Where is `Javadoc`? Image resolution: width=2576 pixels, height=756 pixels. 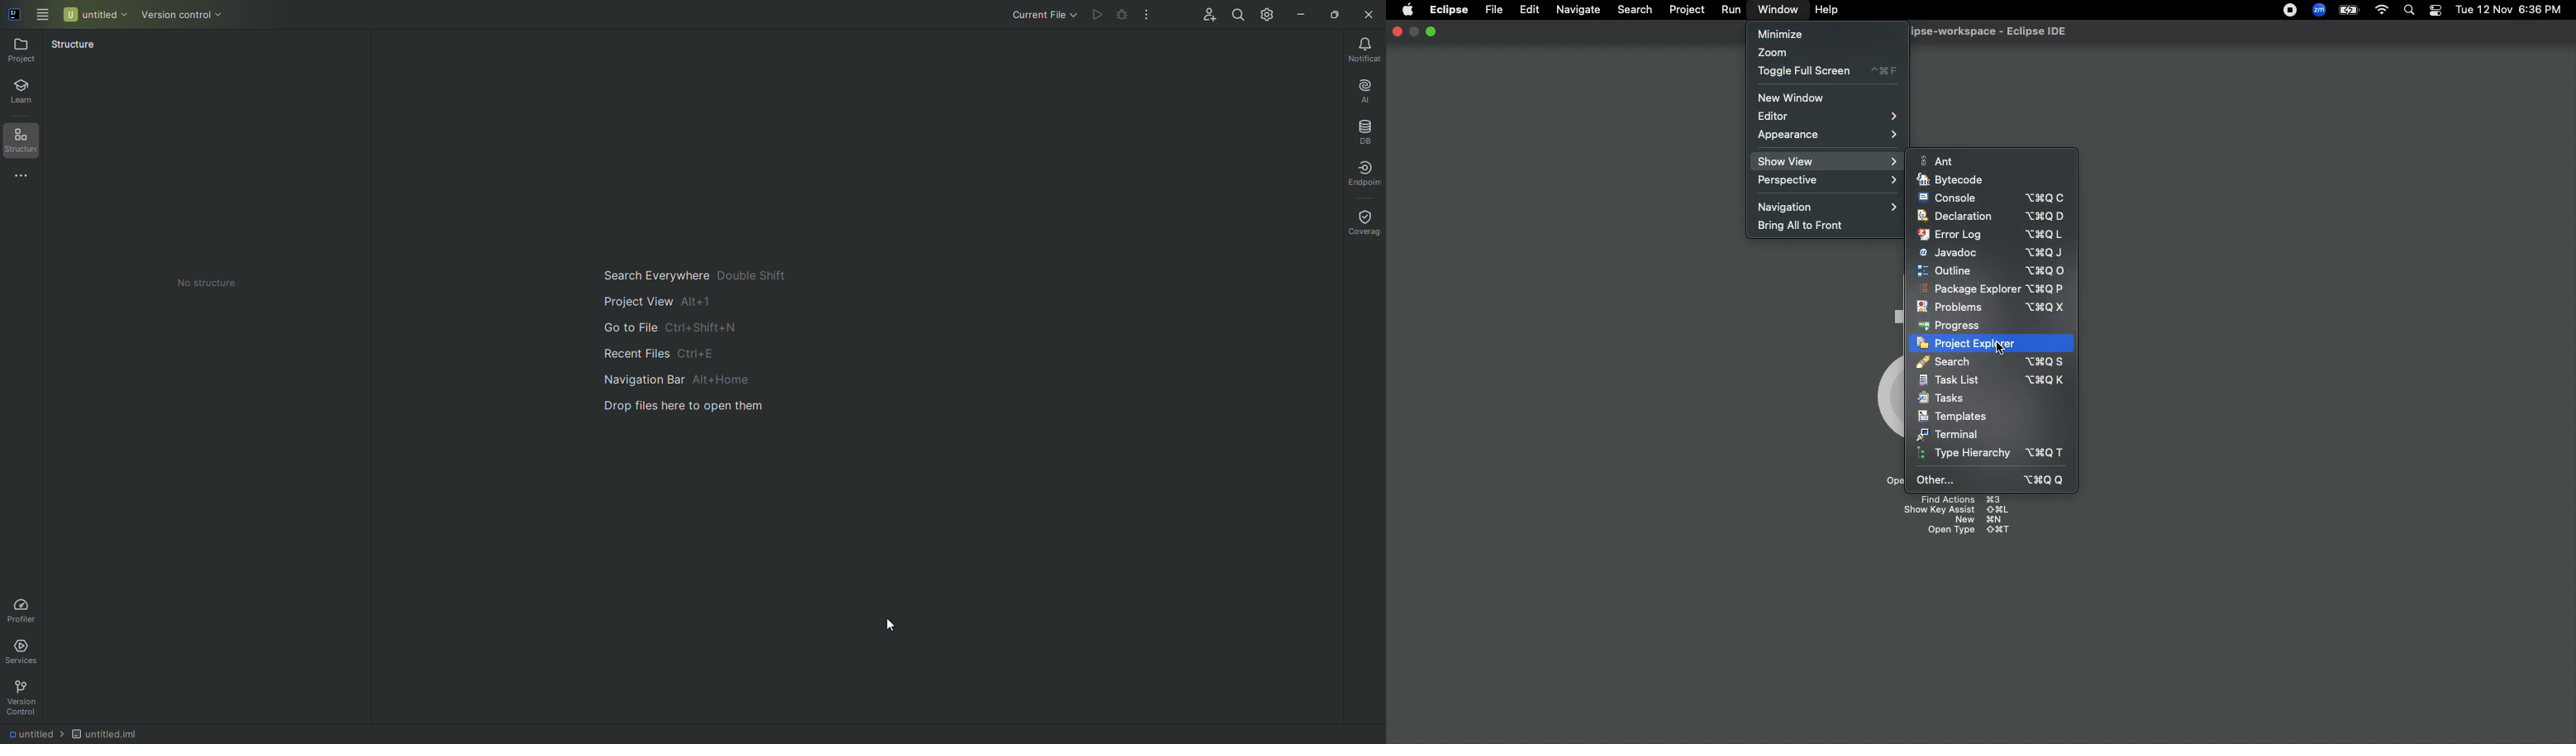 Javadoc is located at coordinates (1991, 253).